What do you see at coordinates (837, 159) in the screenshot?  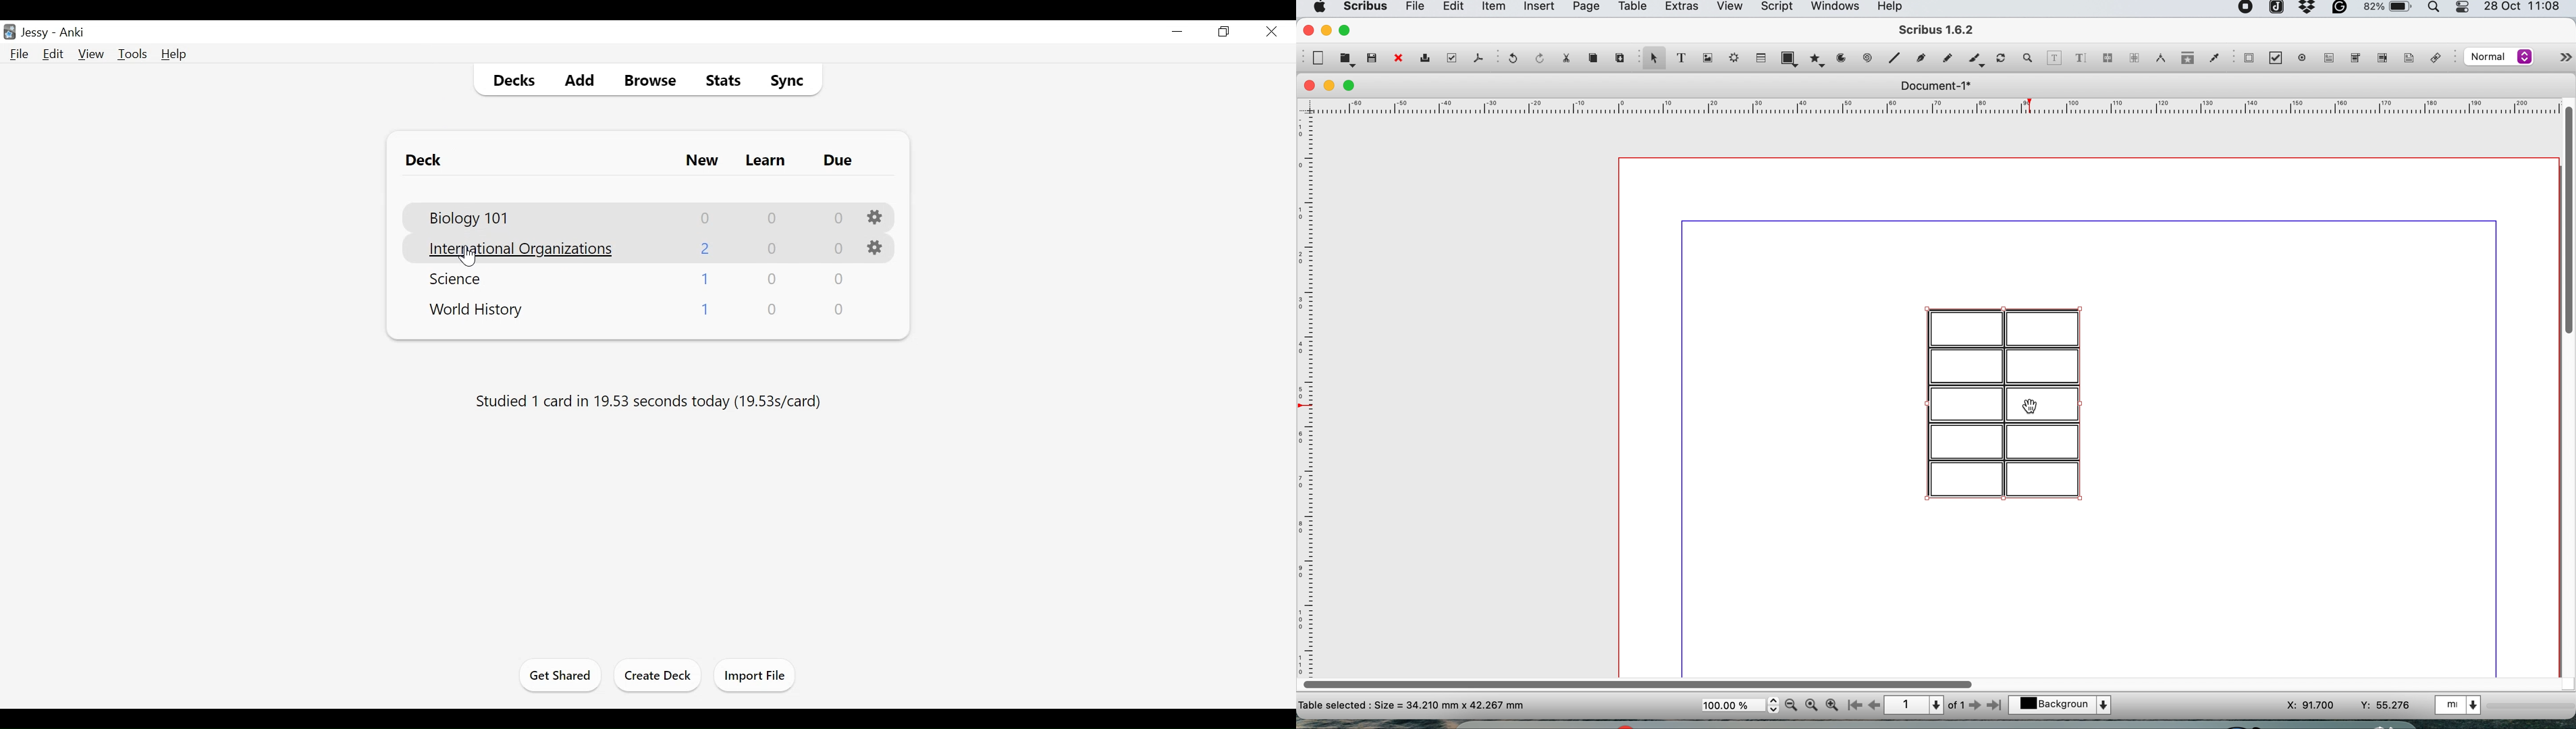 I see `Due` at bounding box center [837, 159].